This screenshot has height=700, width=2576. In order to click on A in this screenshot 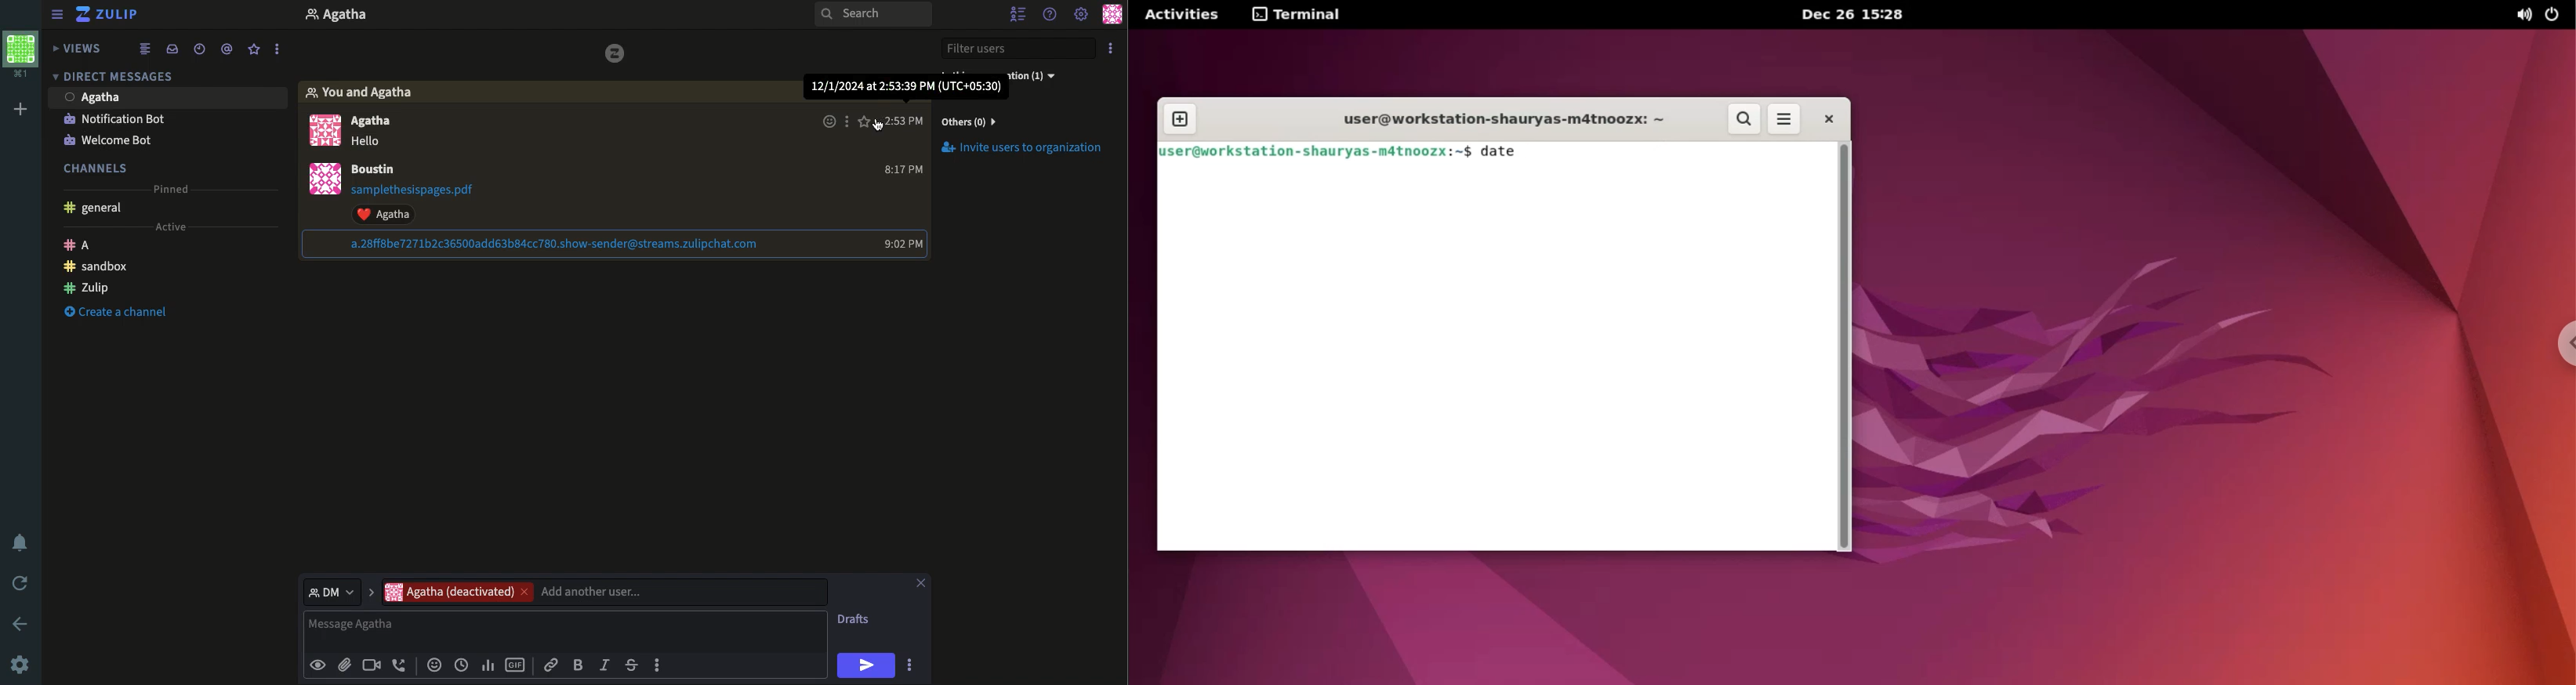, I will do `click(82, 245)`.